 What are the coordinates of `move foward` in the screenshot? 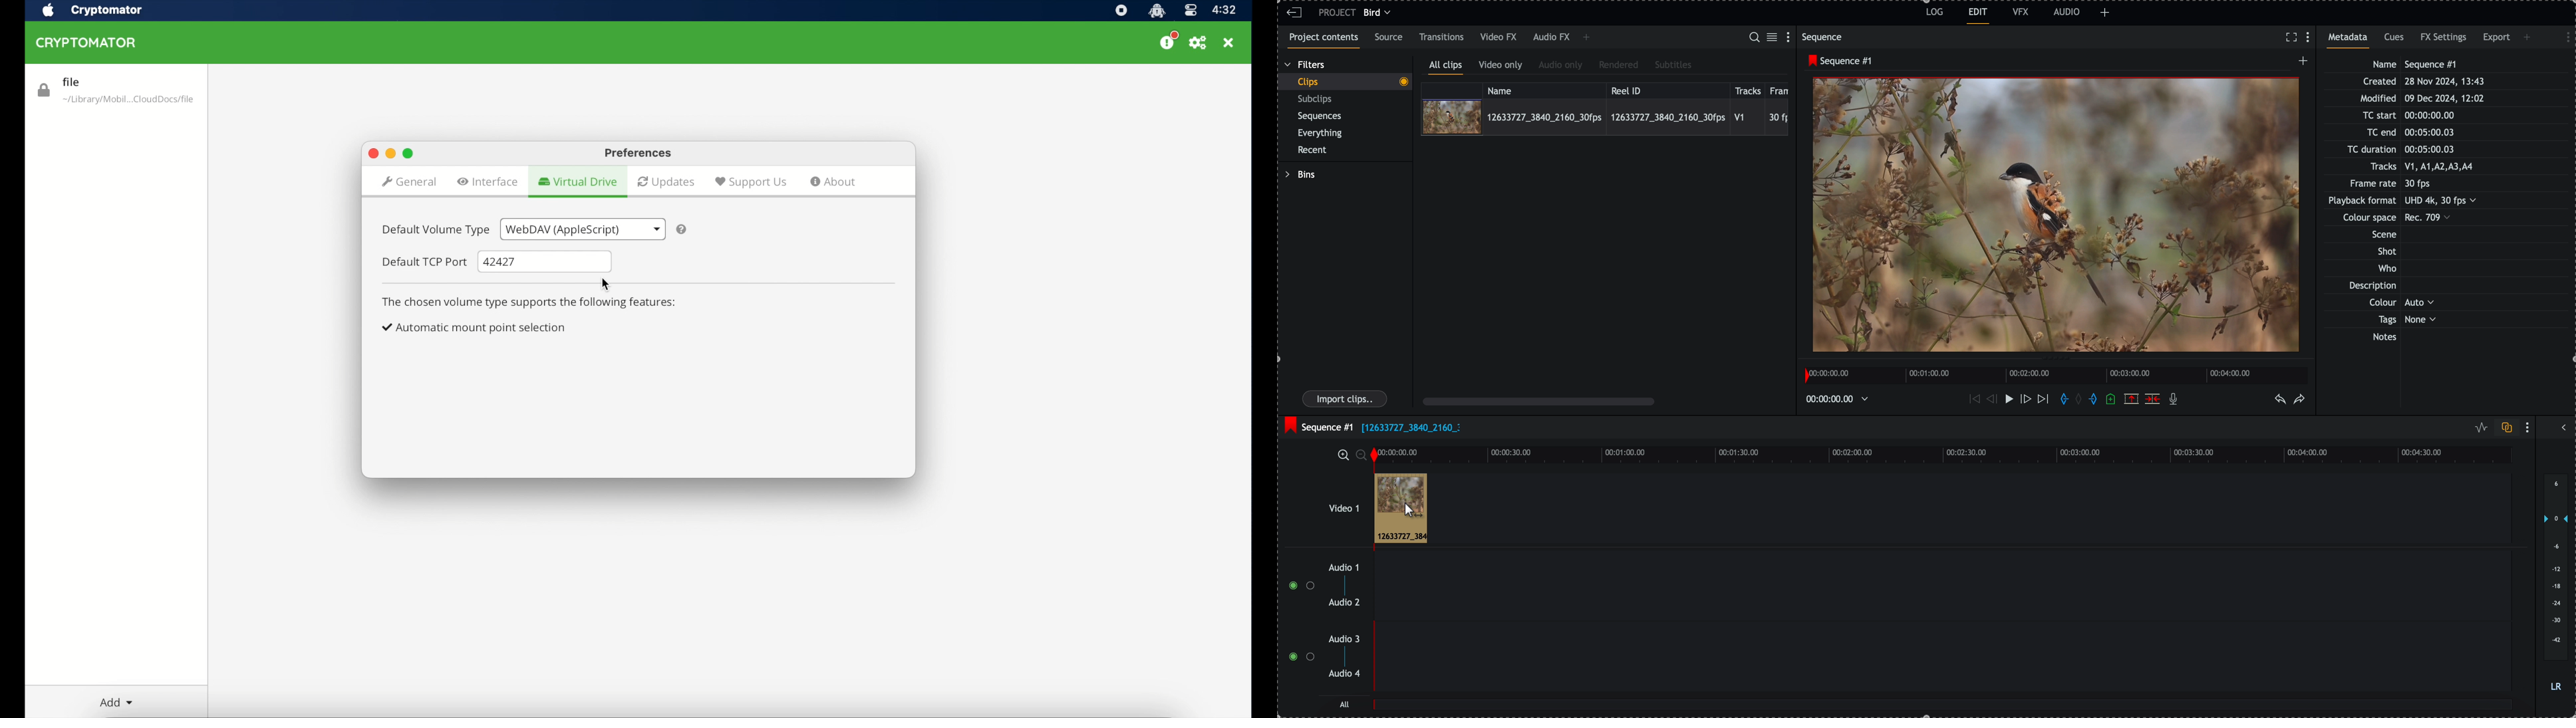 It's located at (2043, 401).